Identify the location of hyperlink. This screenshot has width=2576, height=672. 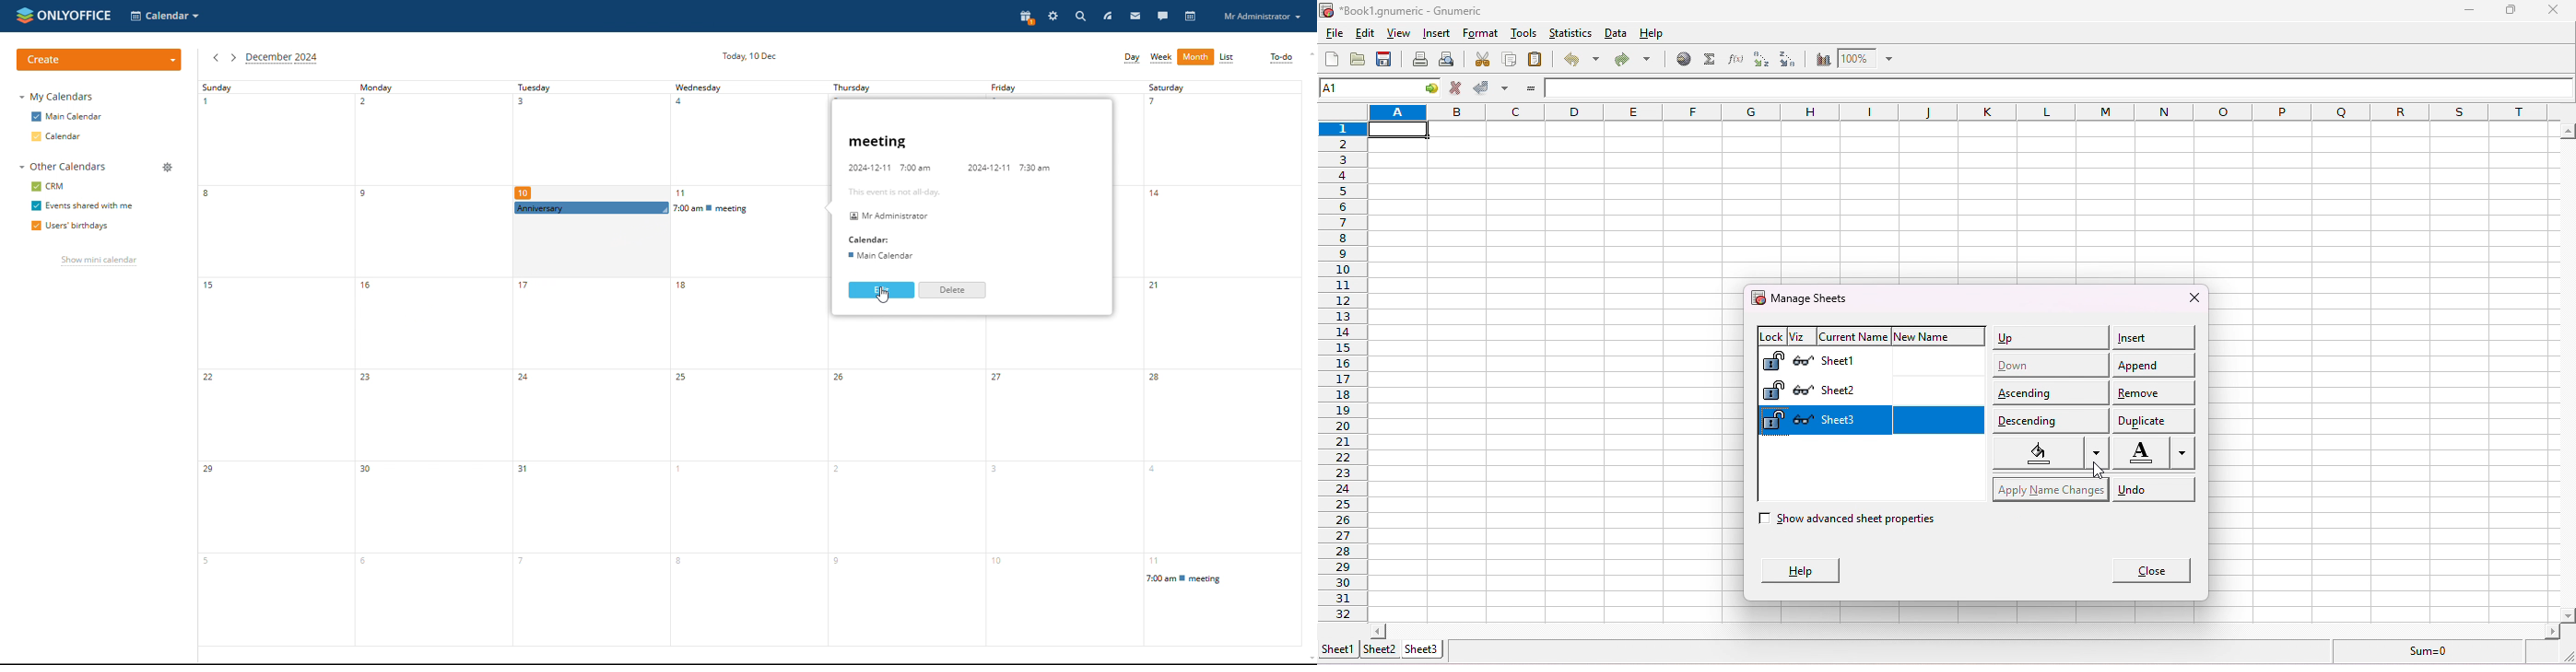
(1681, 60).